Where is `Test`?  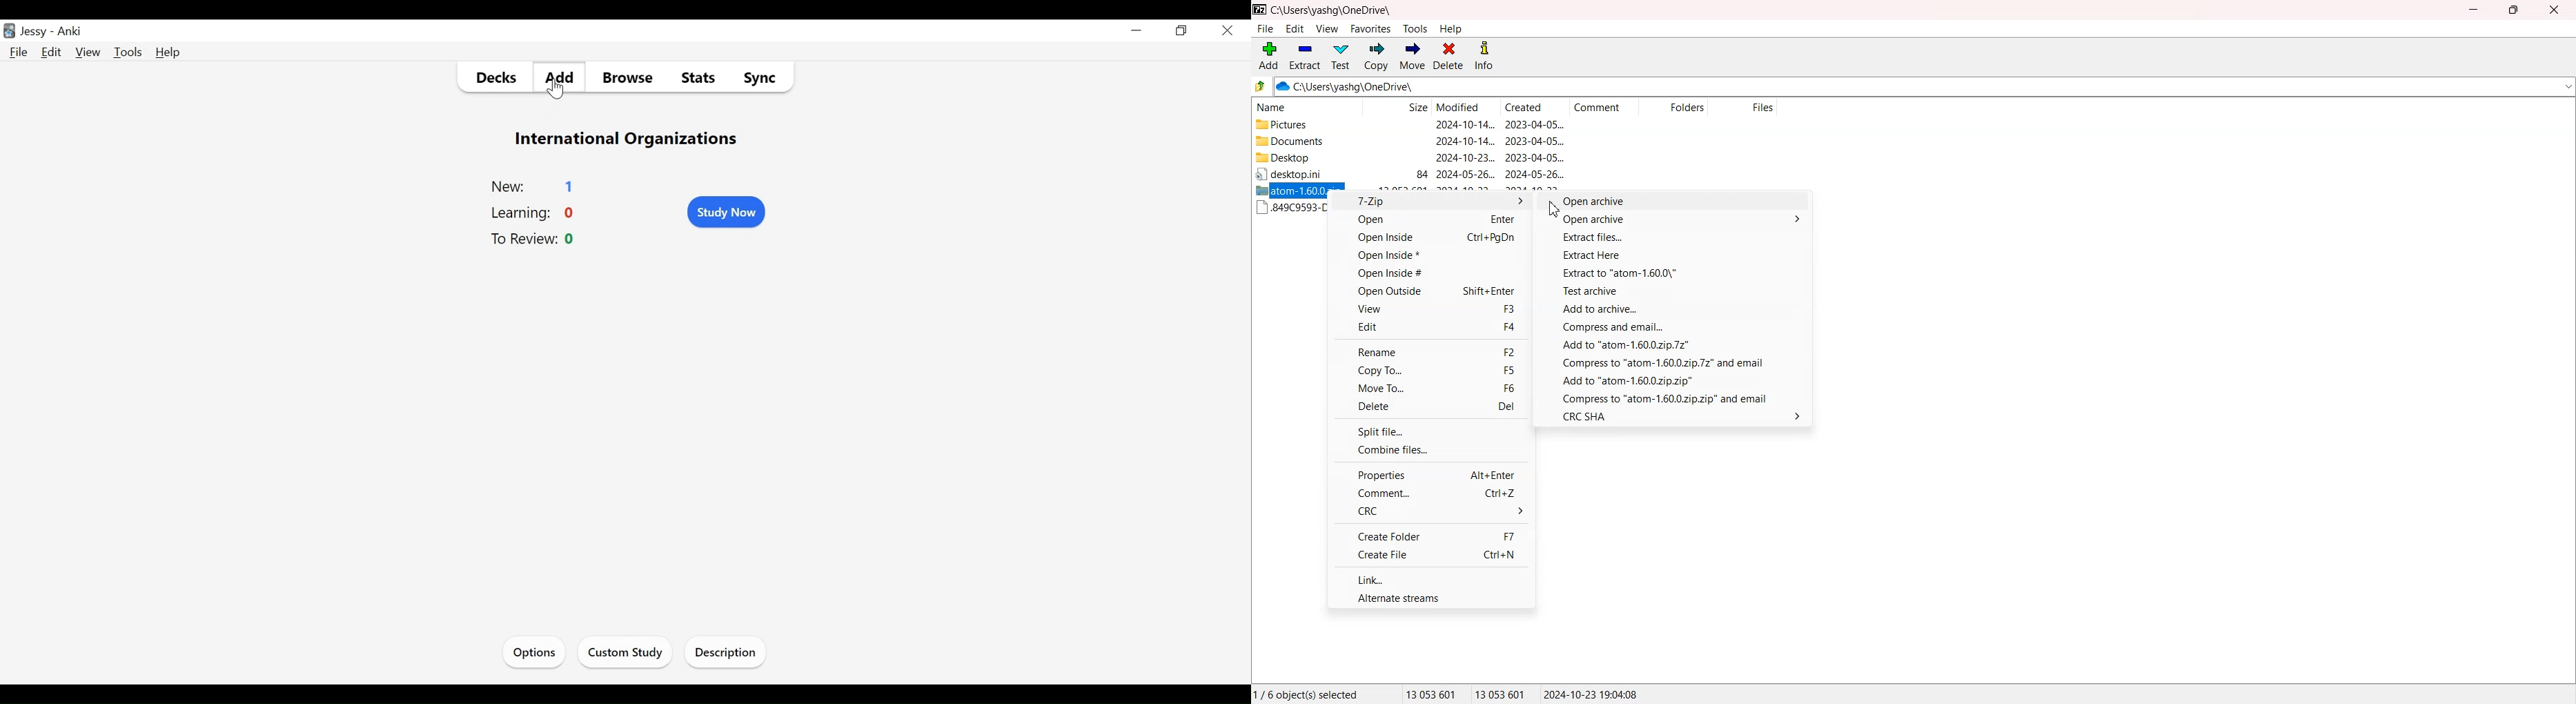 Test is located at coordinates (1341, 57).